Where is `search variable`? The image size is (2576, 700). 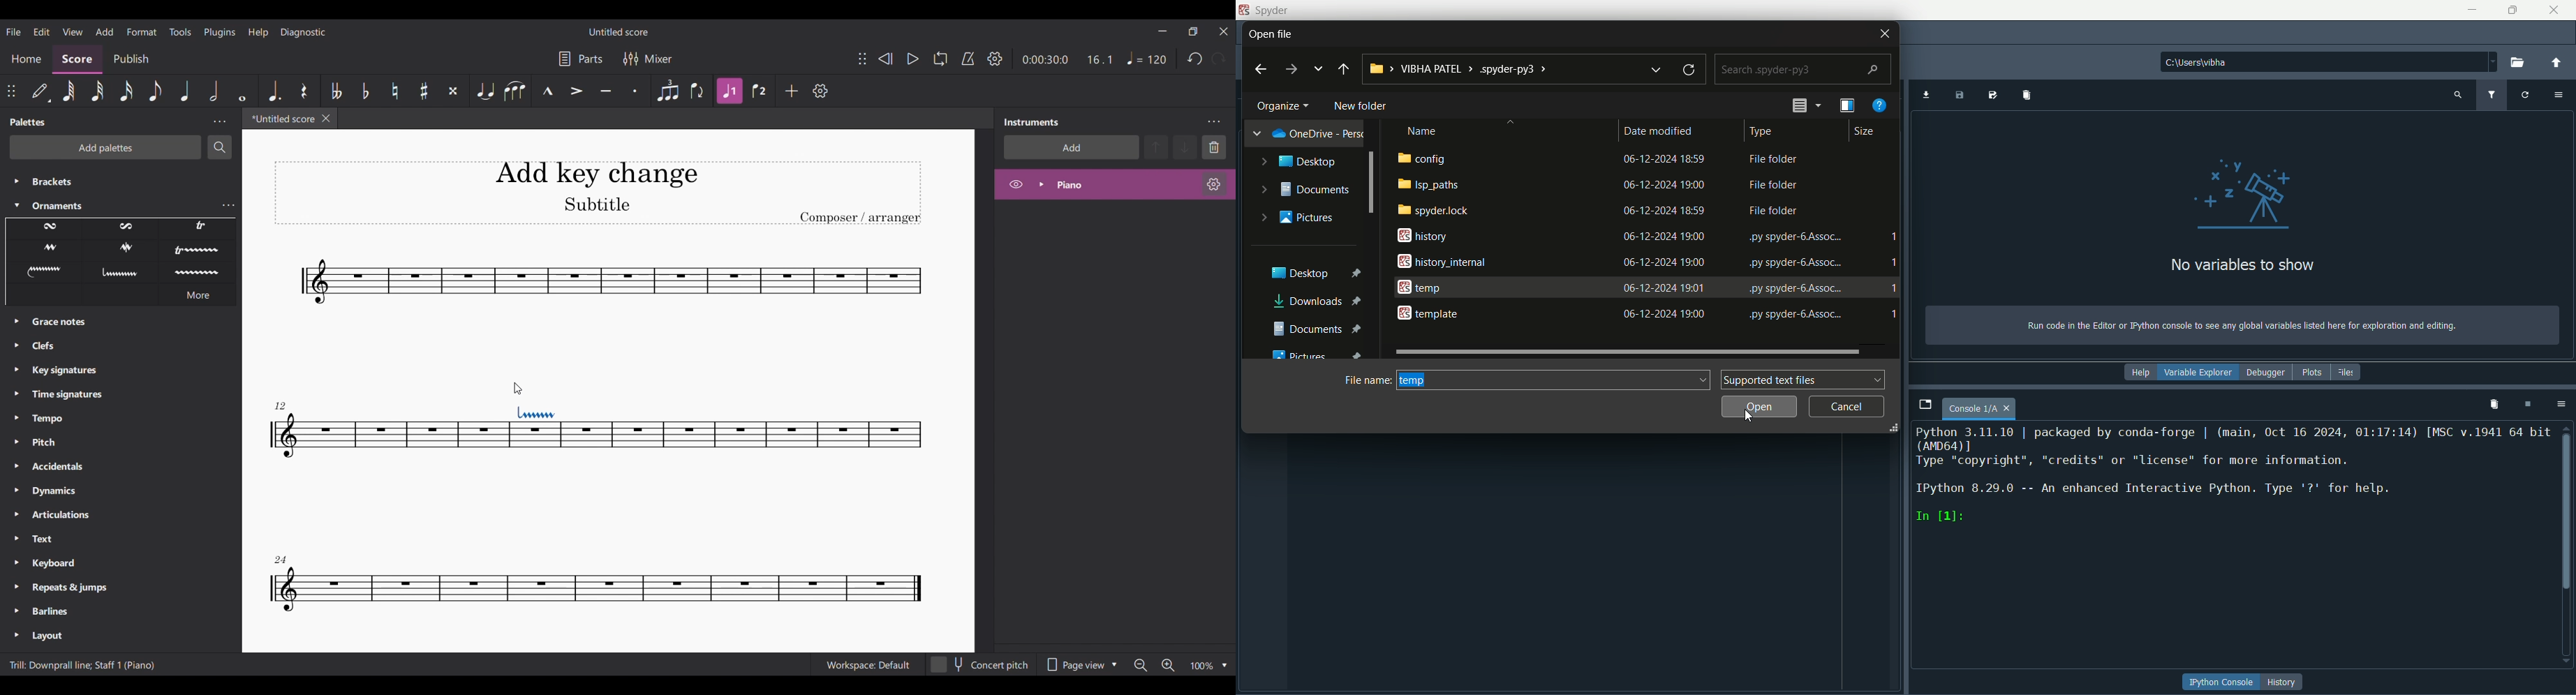 search variable is located at coordinates (2456, 96).